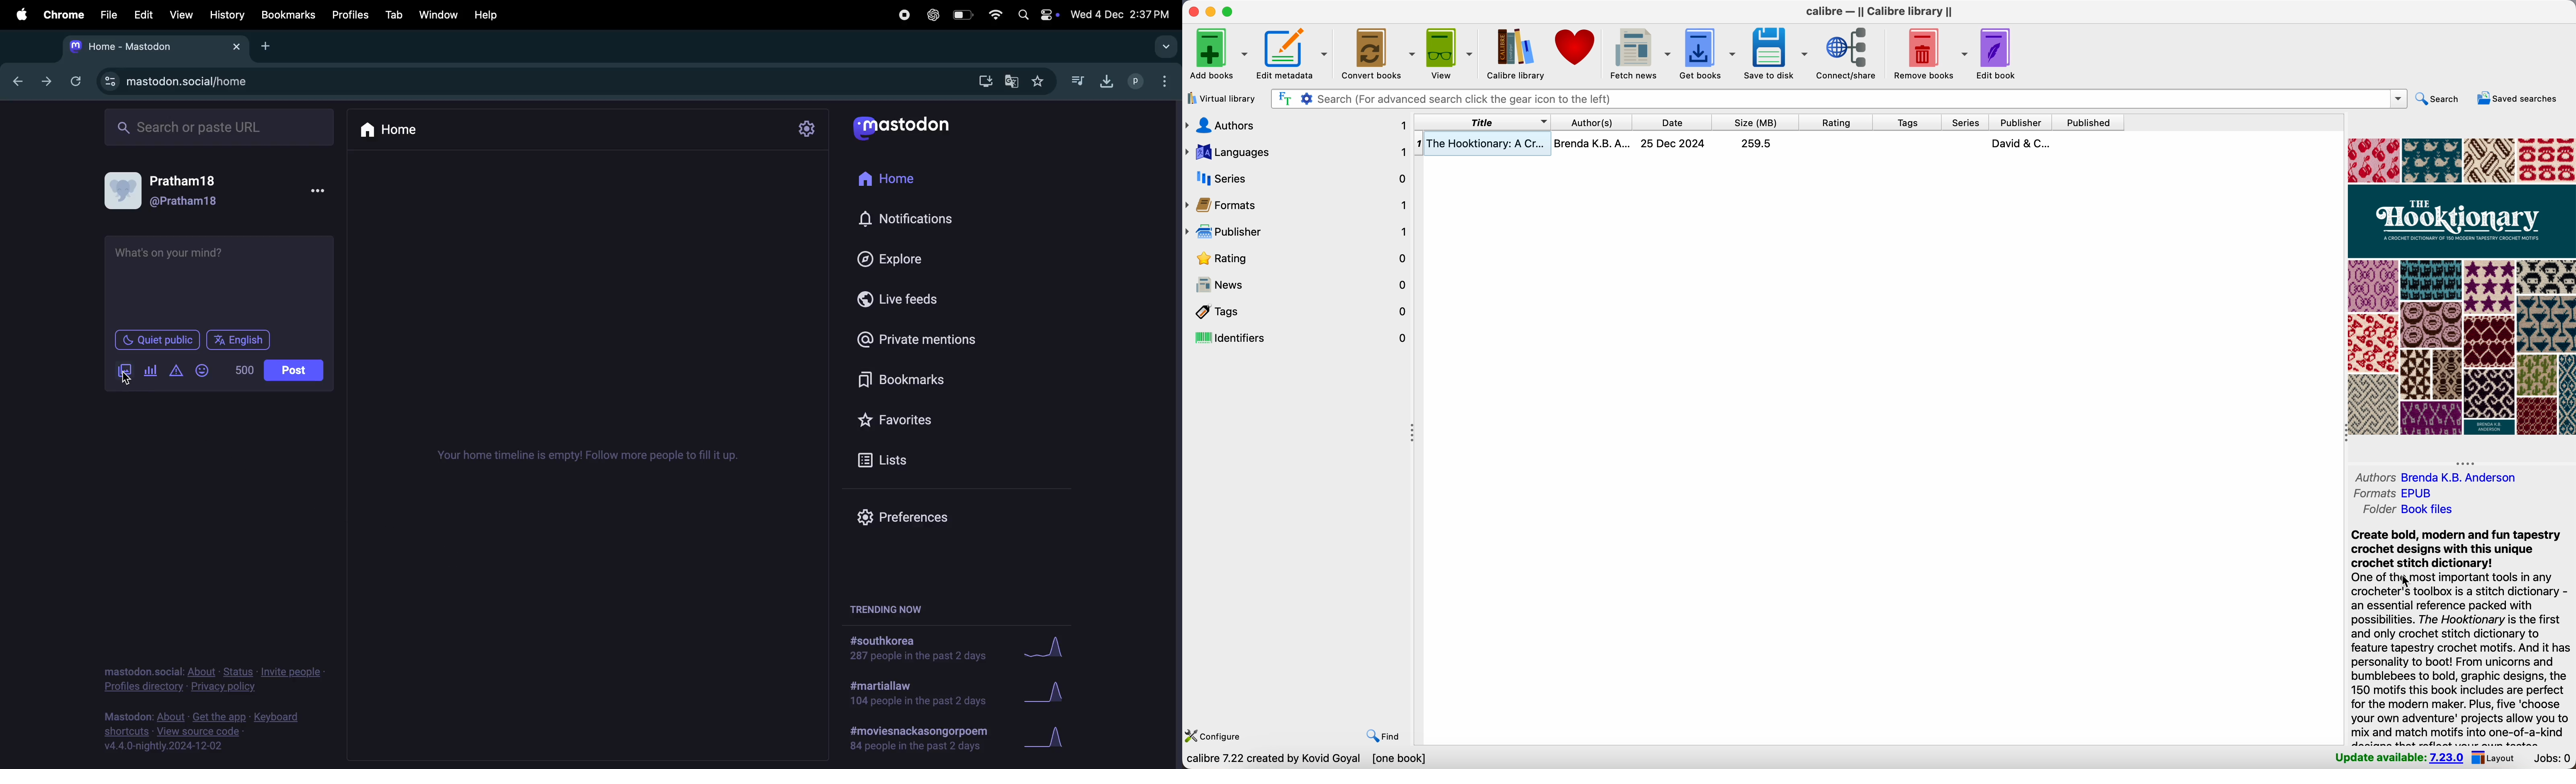  I want to click on Files, so click(107, 14).